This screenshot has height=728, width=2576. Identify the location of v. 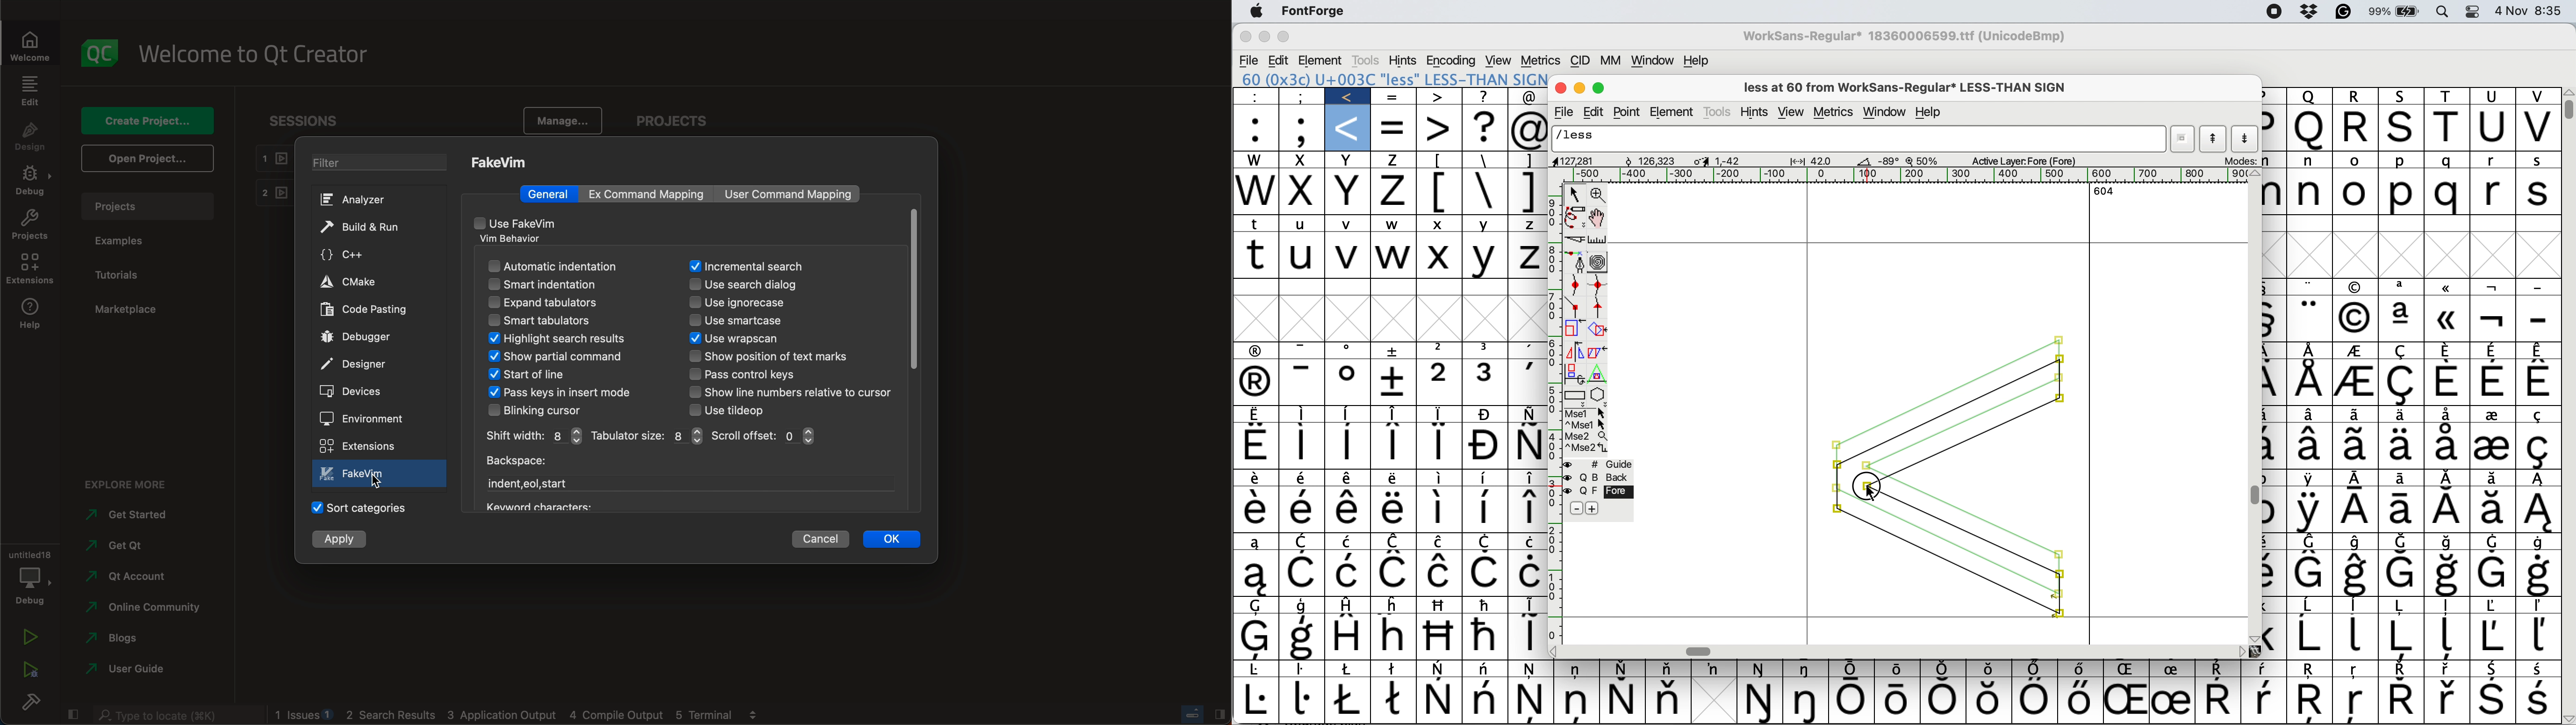
(2536, 127).